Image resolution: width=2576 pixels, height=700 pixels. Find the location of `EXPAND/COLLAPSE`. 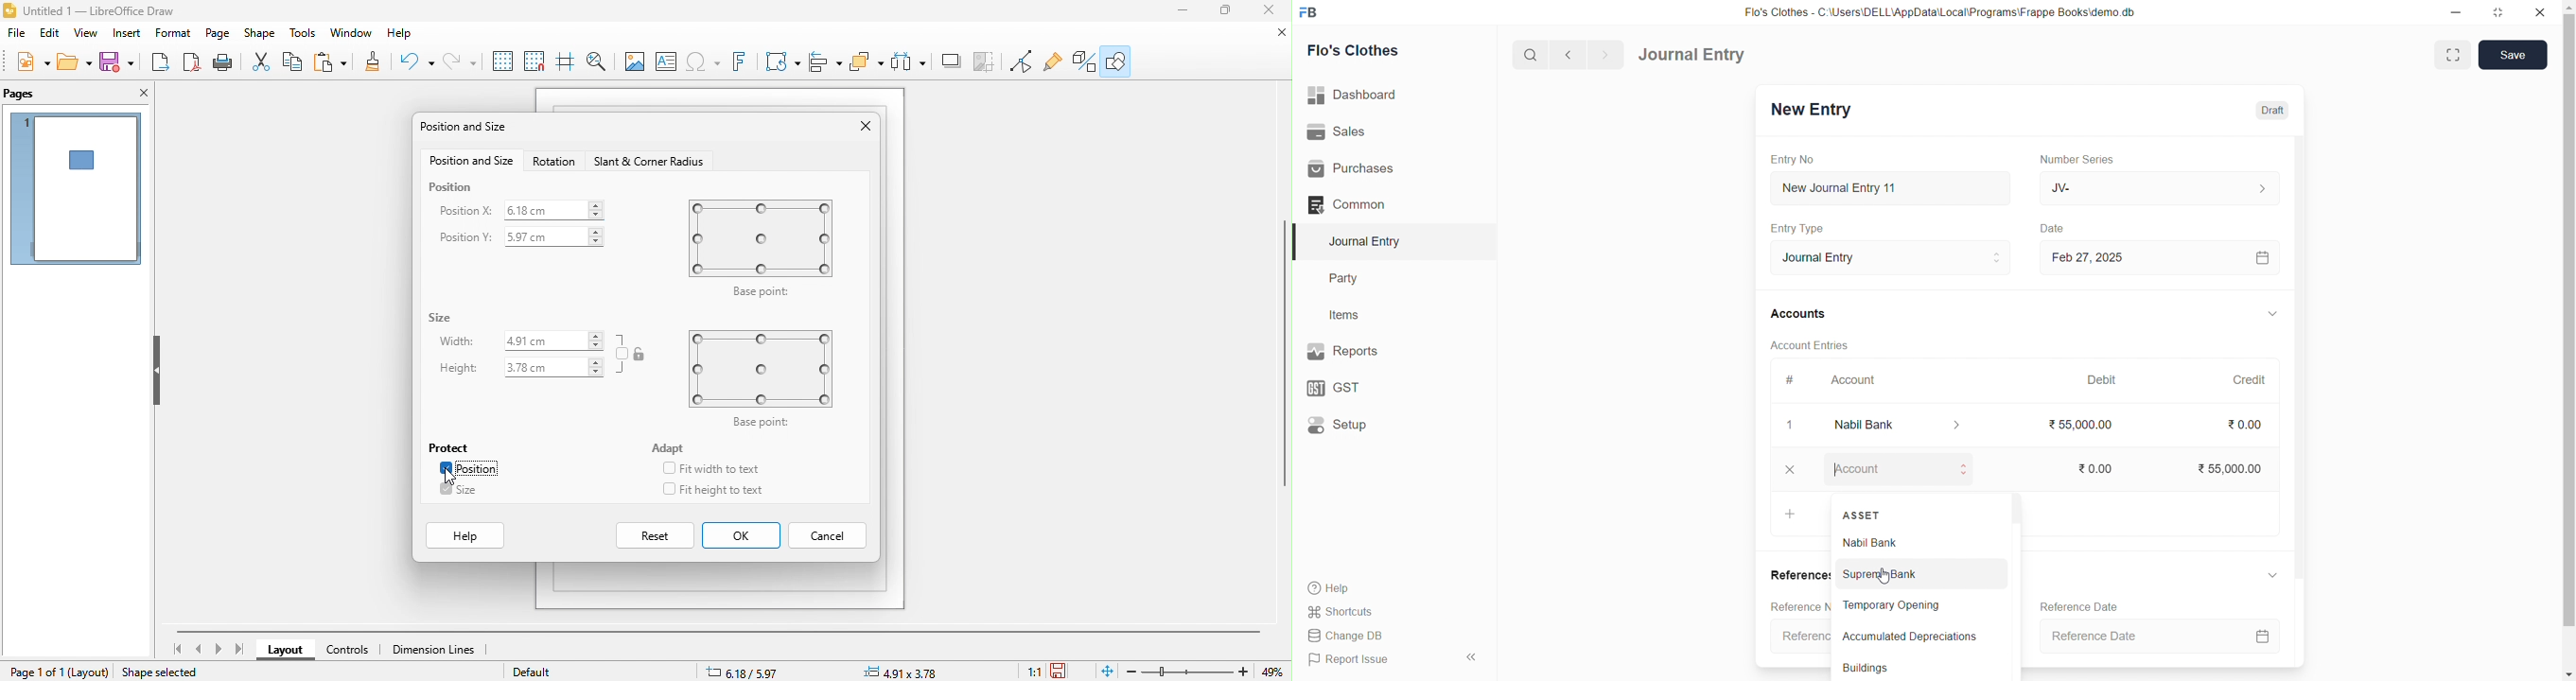

EXPAND/COLLAPSE is located at coordinates (2276, 314).